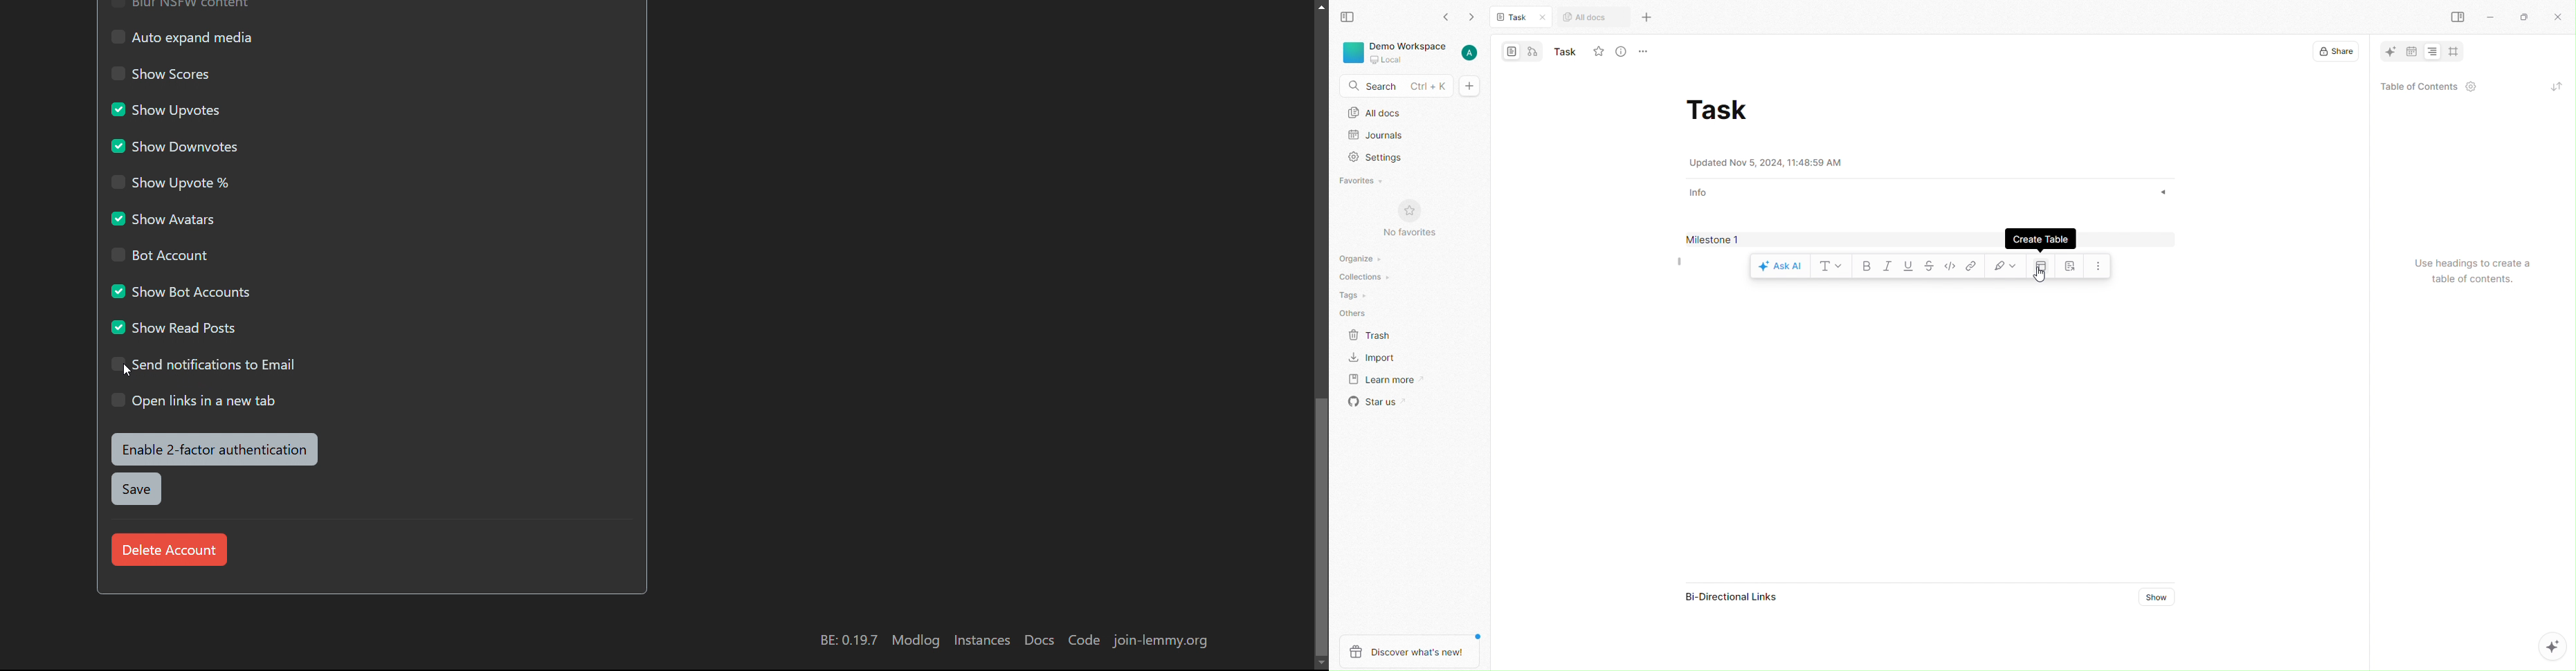 The height and width of the screenshot is (672, 2576). What do you see at coordinates (2155, 191) in the screenshot?
I see `show` at bounding box center [2155, 191].